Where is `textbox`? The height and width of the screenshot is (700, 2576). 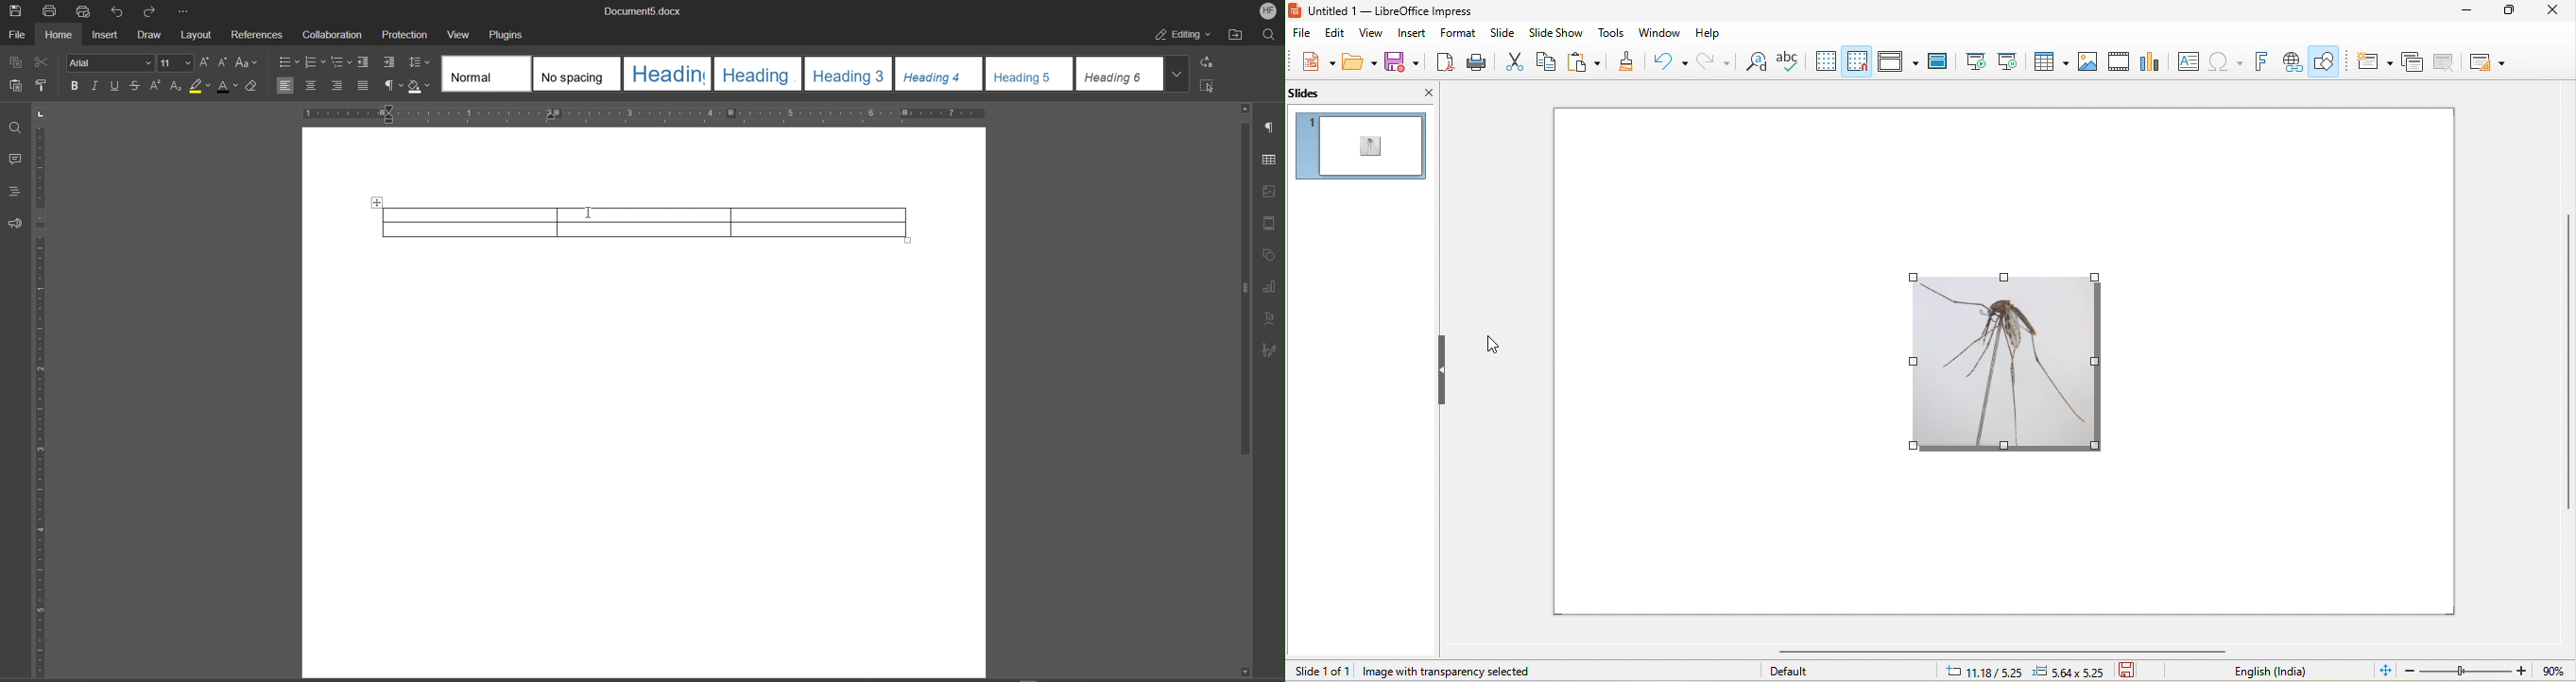 textbox is located at coordinates (2187, 60).